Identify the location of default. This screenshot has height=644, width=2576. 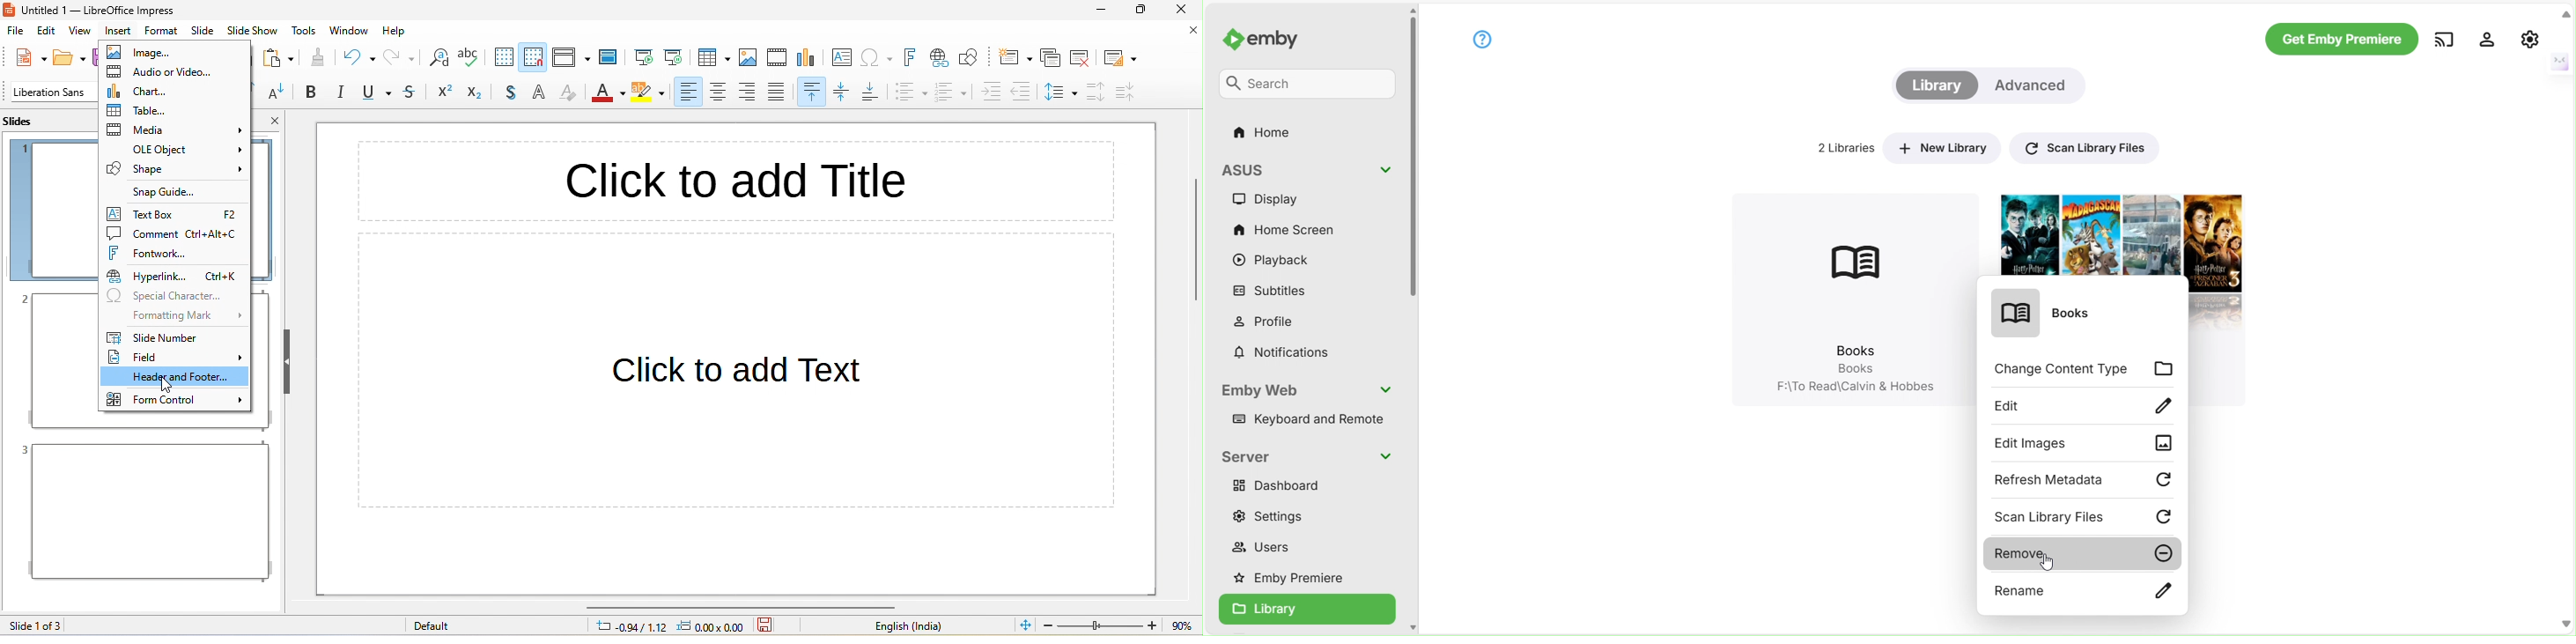
(442, 626).